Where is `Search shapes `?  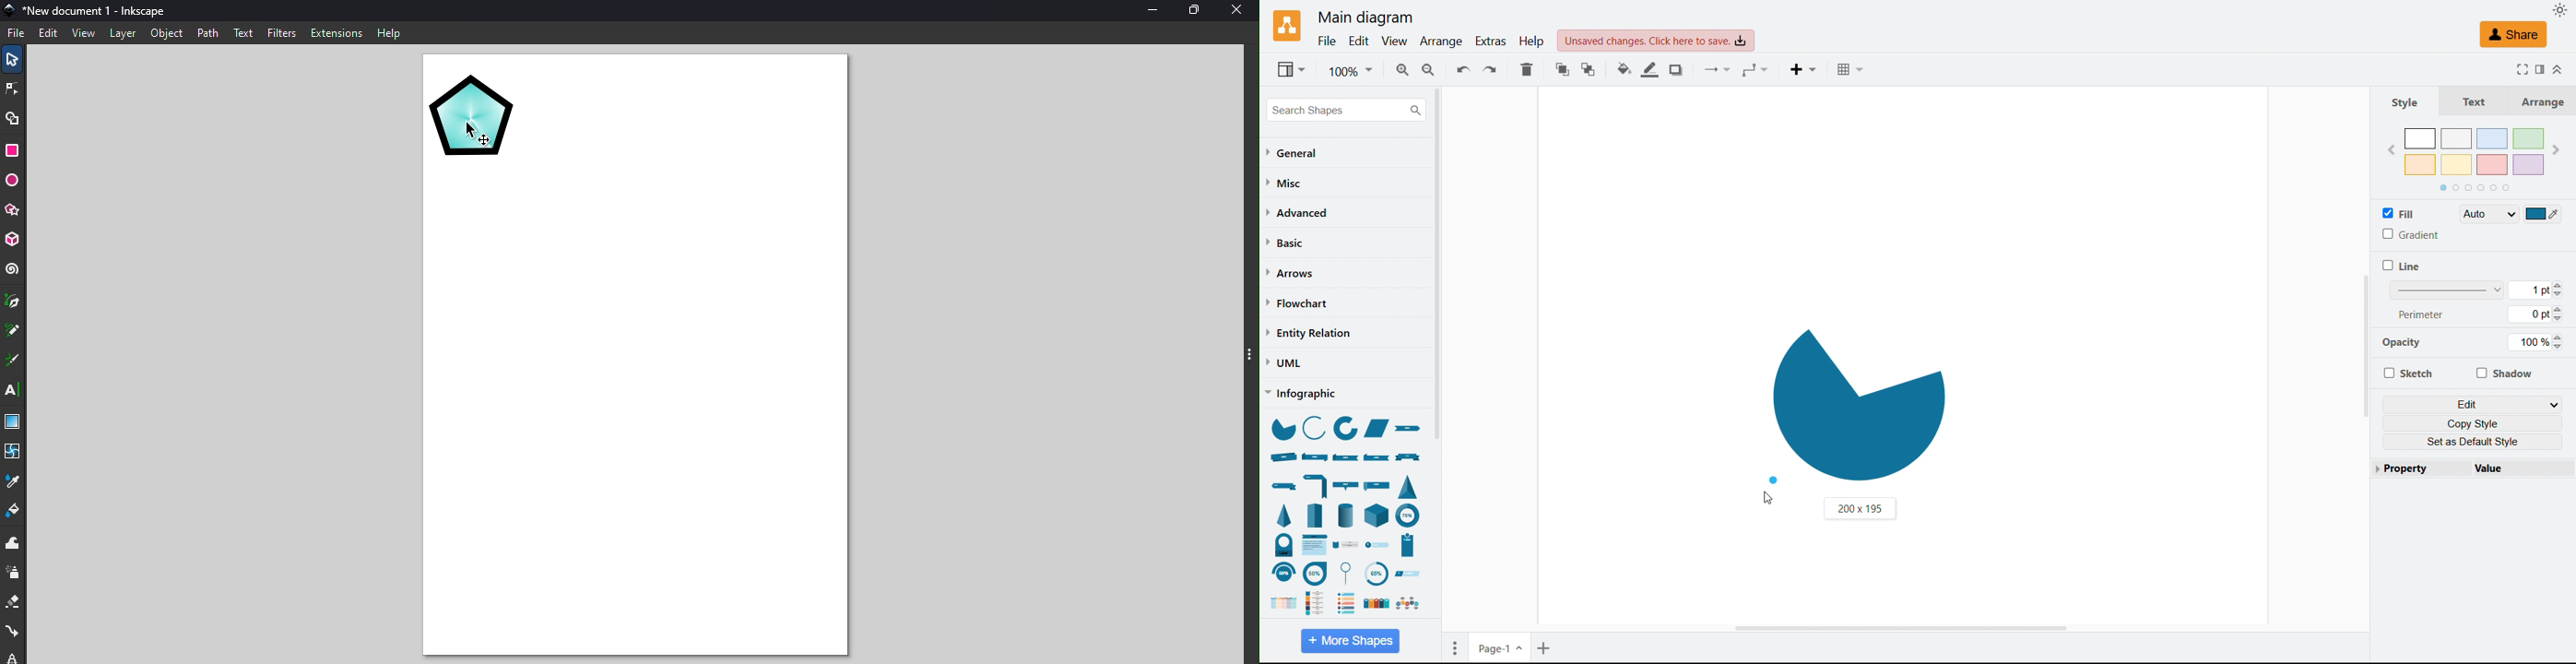 Search shapes  is located at coordinates (1346, 110).